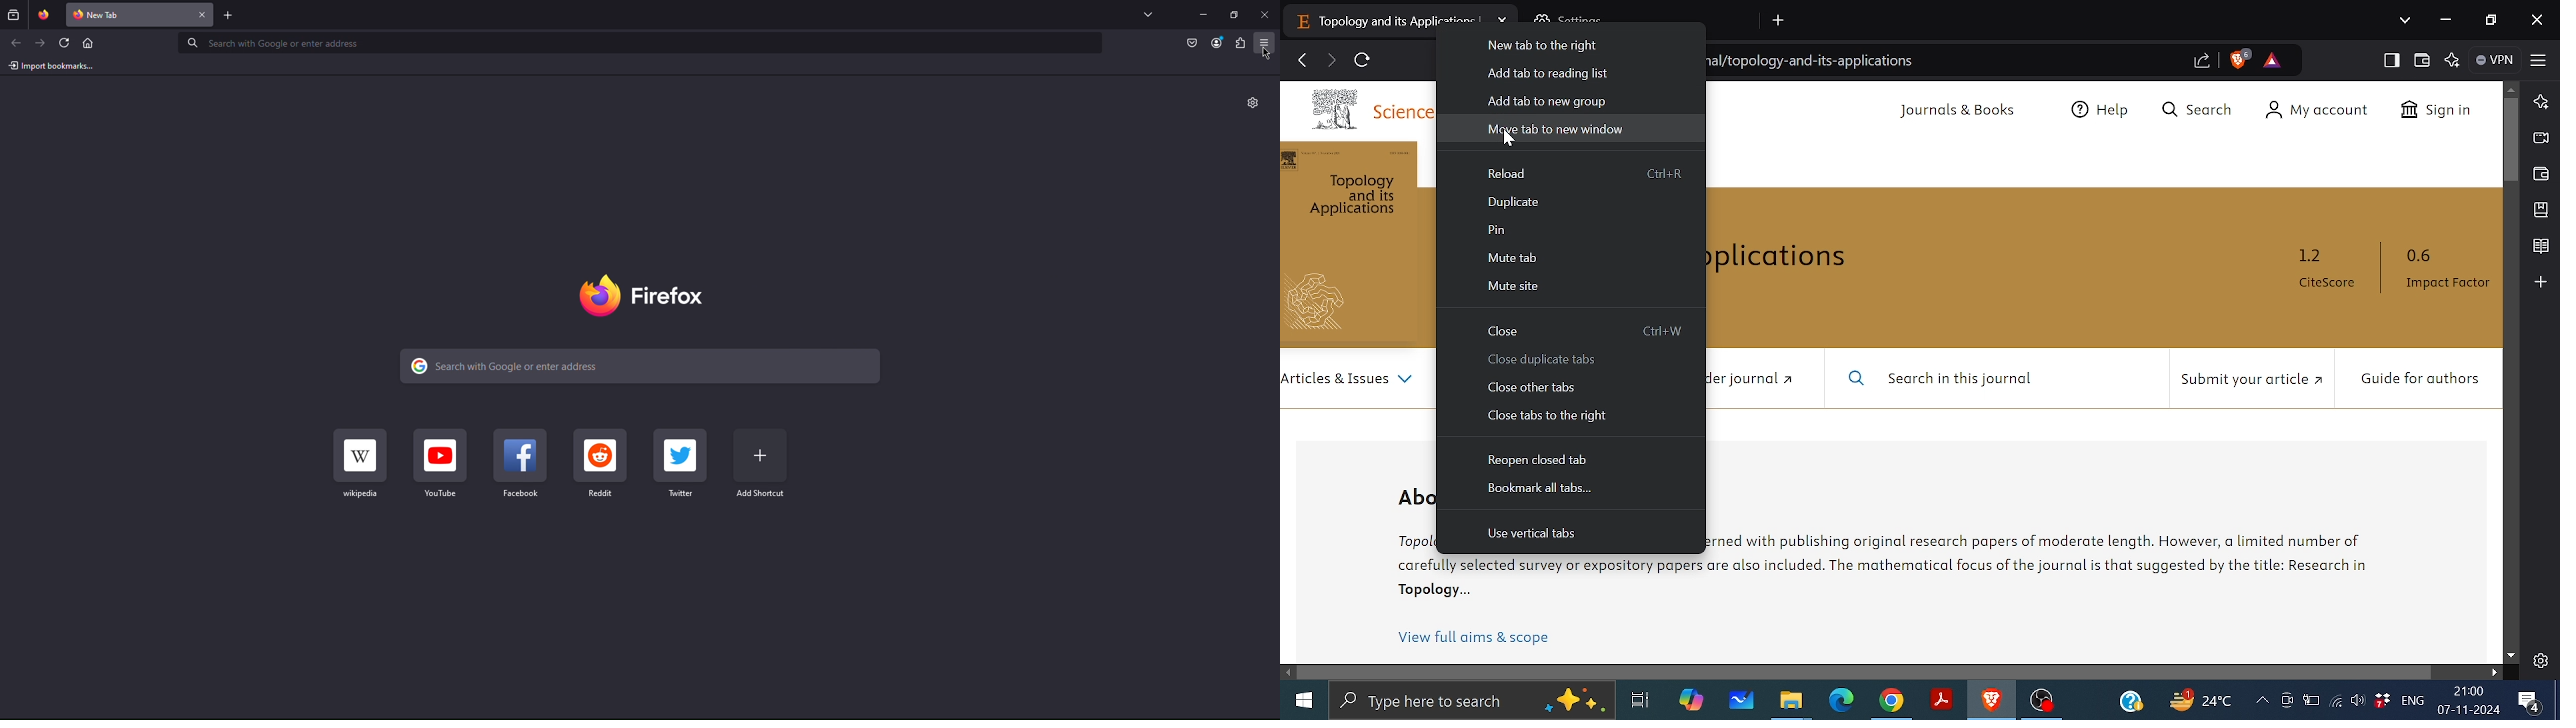 The height and width of the screenshot is (728, 2576). I want to click on Add Shortcut, so click(761, 463).